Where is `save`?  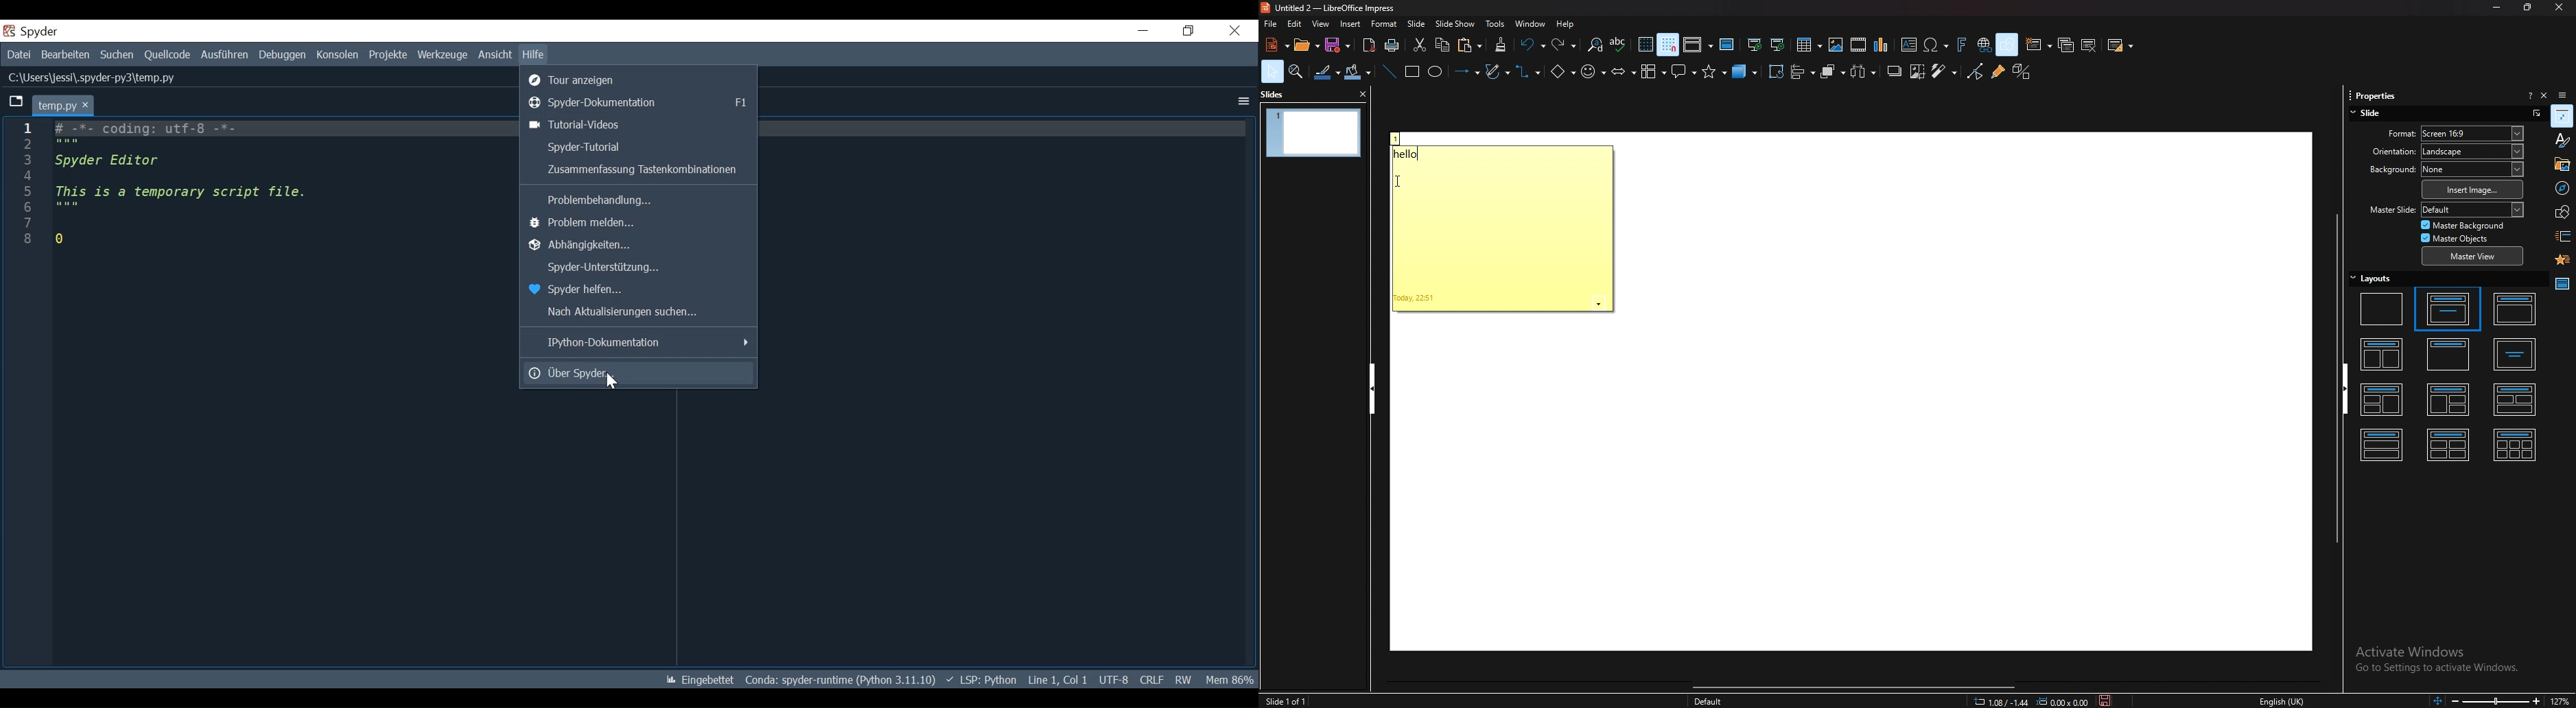 save is located at coordinates (1340, 45).